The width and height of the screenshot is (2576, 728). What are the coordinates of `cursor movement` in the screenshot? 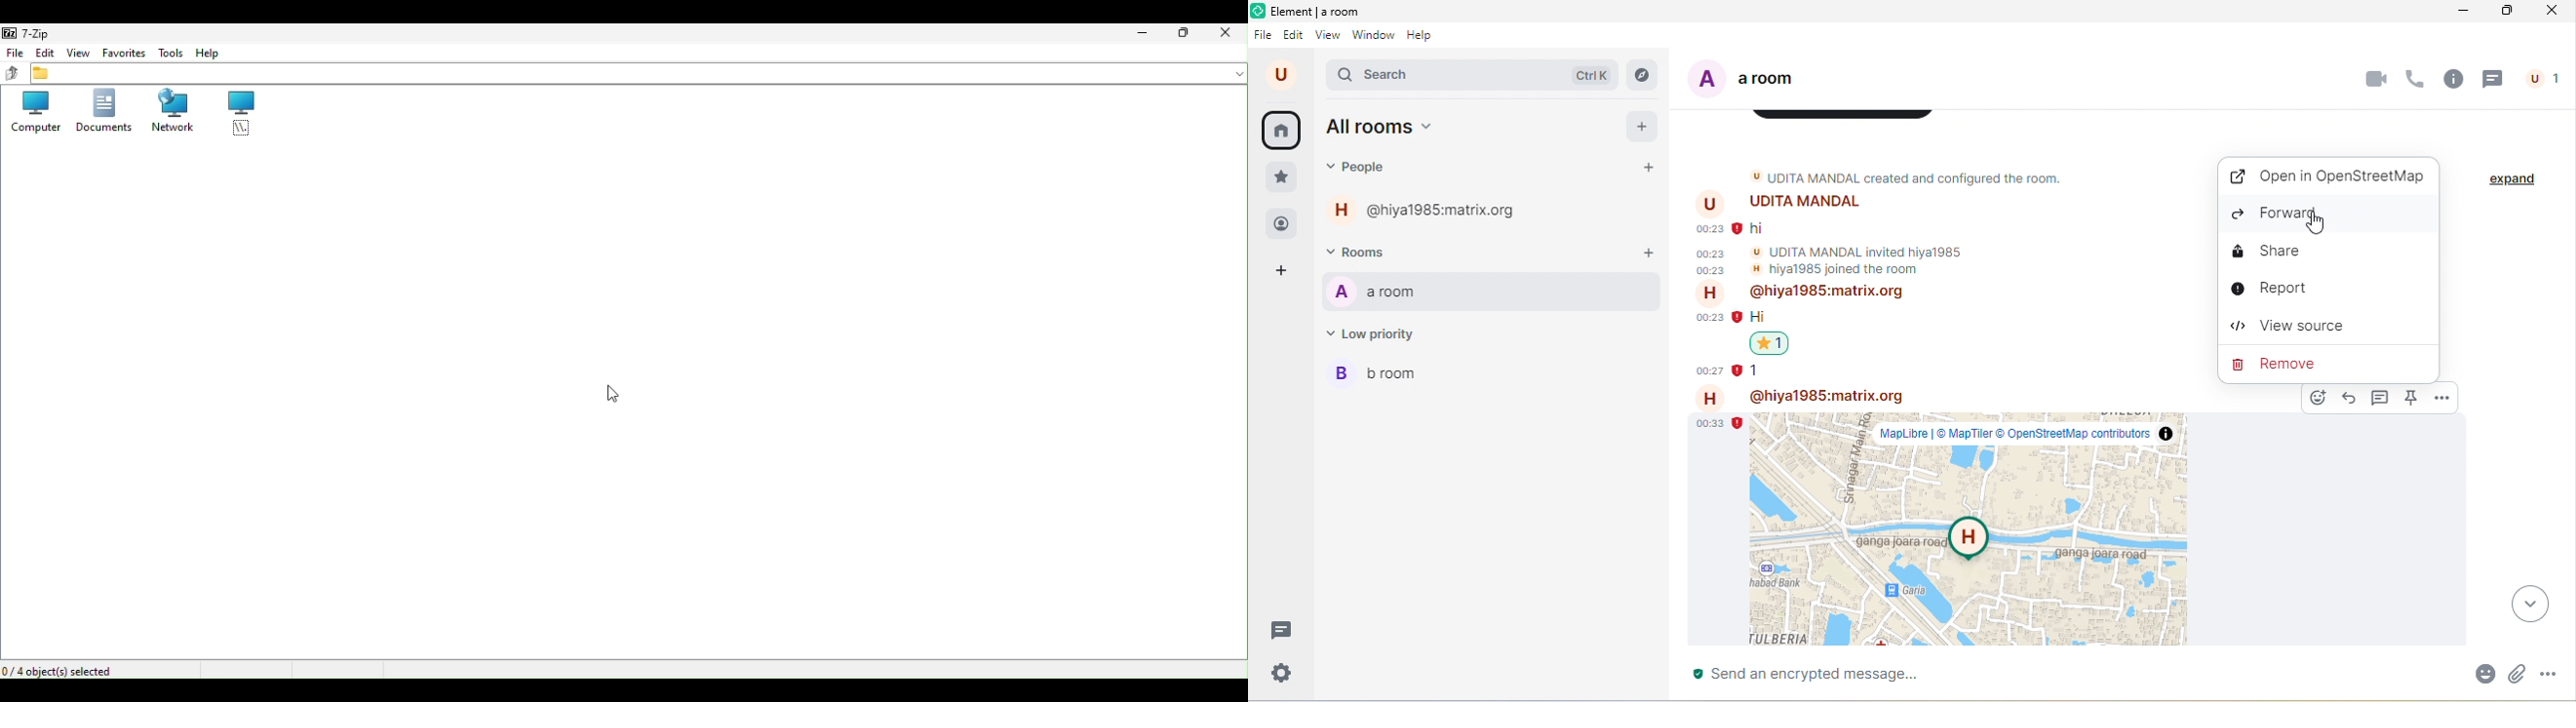 It's located at (2316, 225).